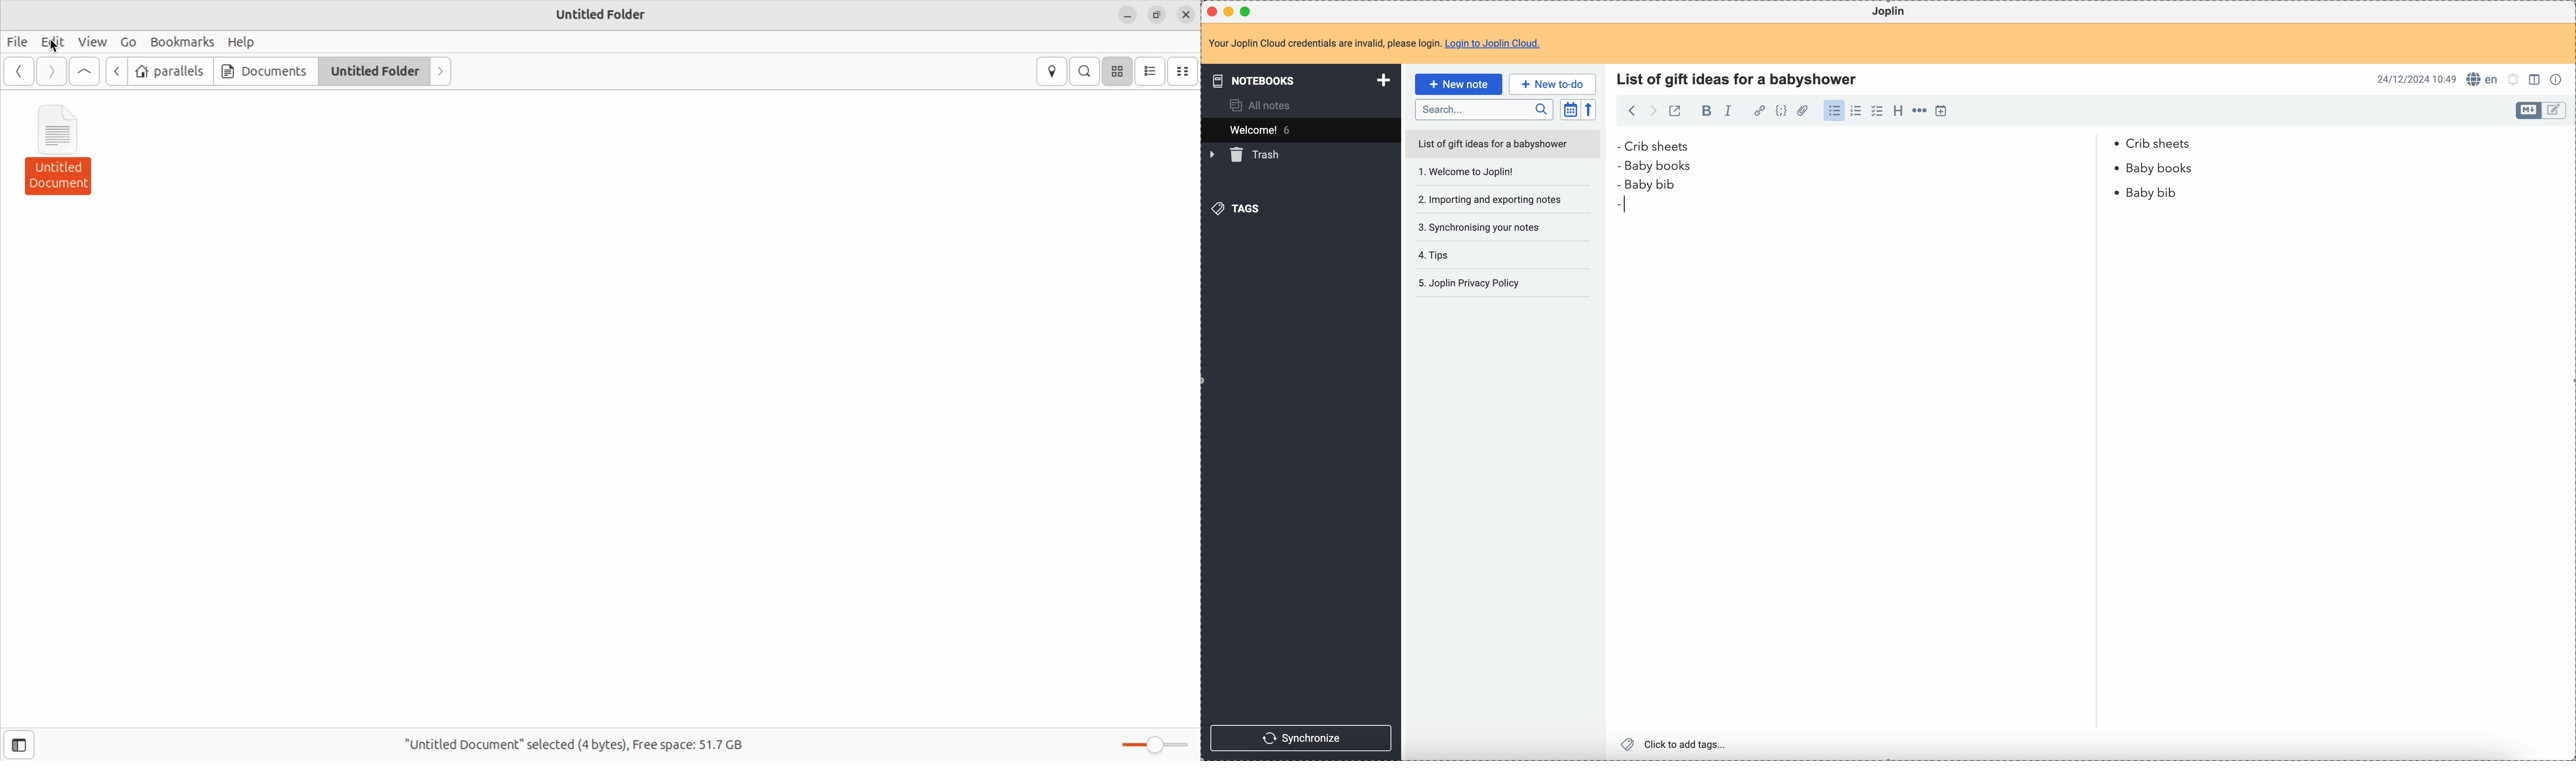 This screenshot has height=784, width=2576. Describe the element at coordinates (2483, 80) in the screenshot. I see `spell checker` at that location.